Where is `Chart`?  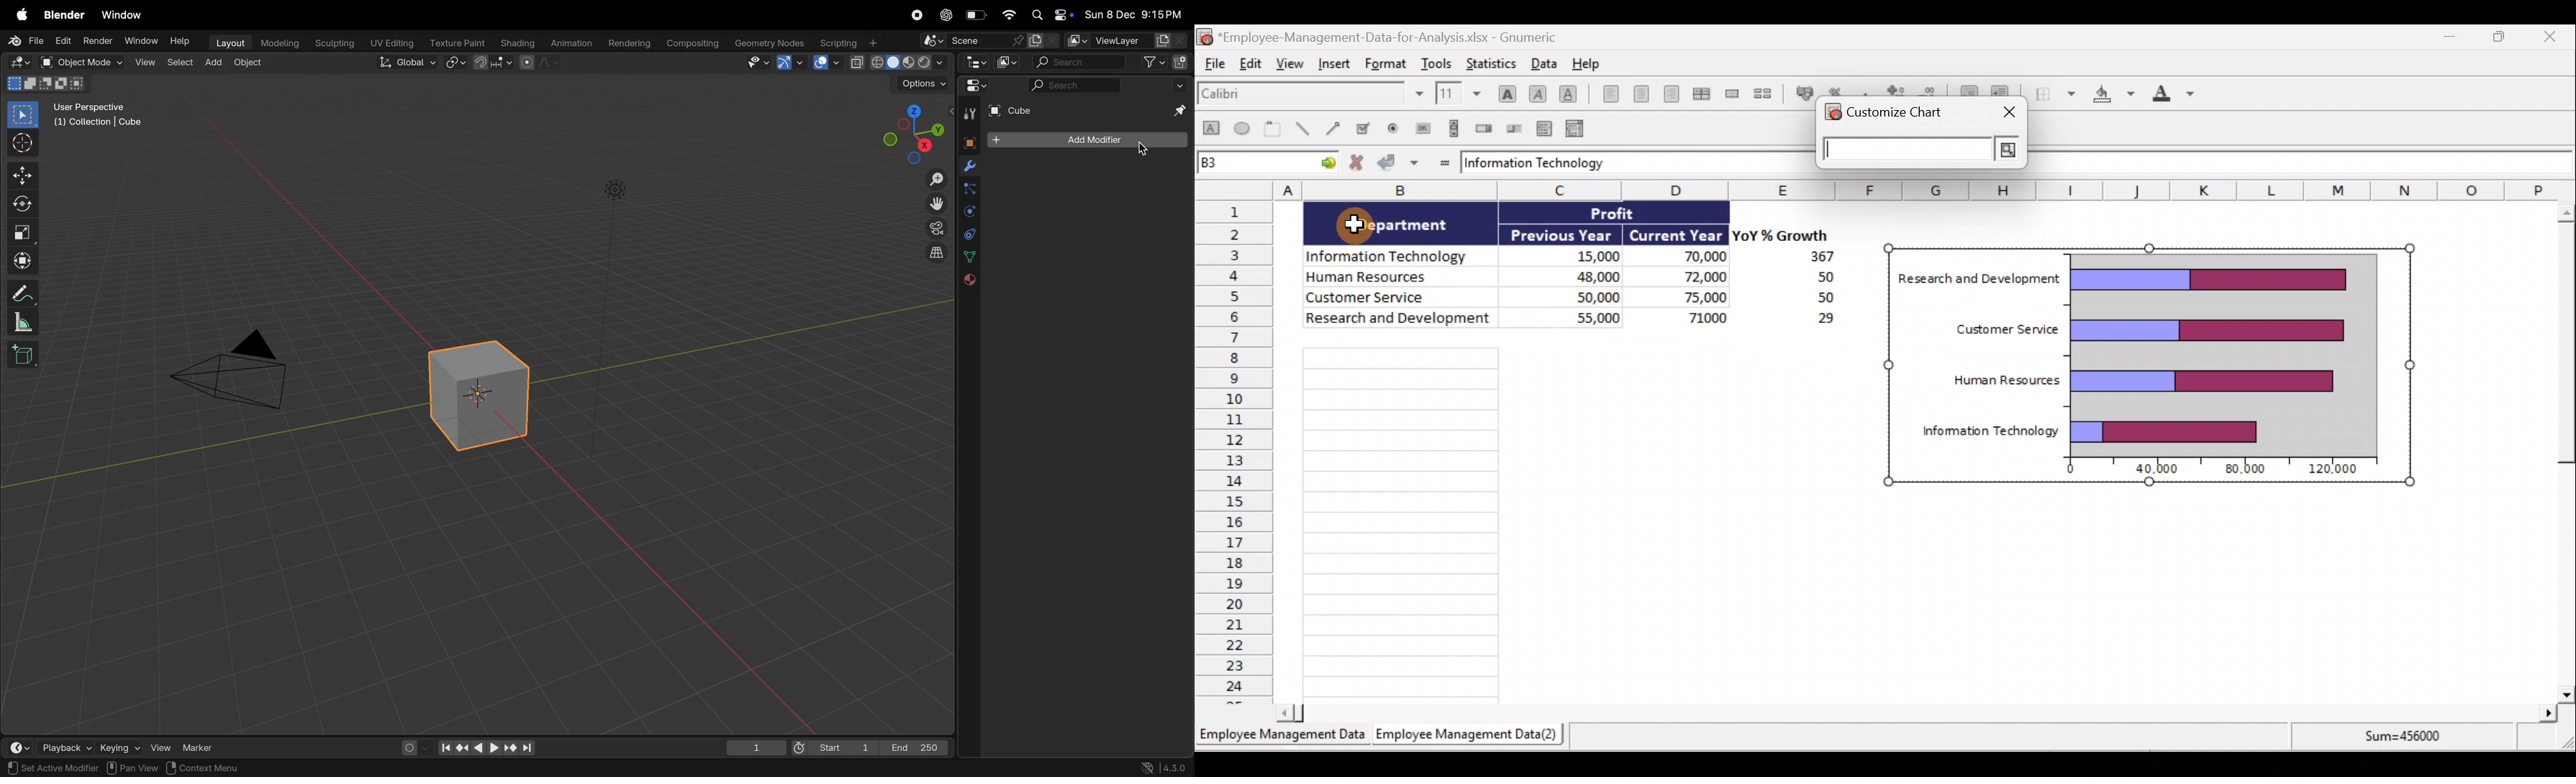
Chart is located at coordinates (2223, 351).